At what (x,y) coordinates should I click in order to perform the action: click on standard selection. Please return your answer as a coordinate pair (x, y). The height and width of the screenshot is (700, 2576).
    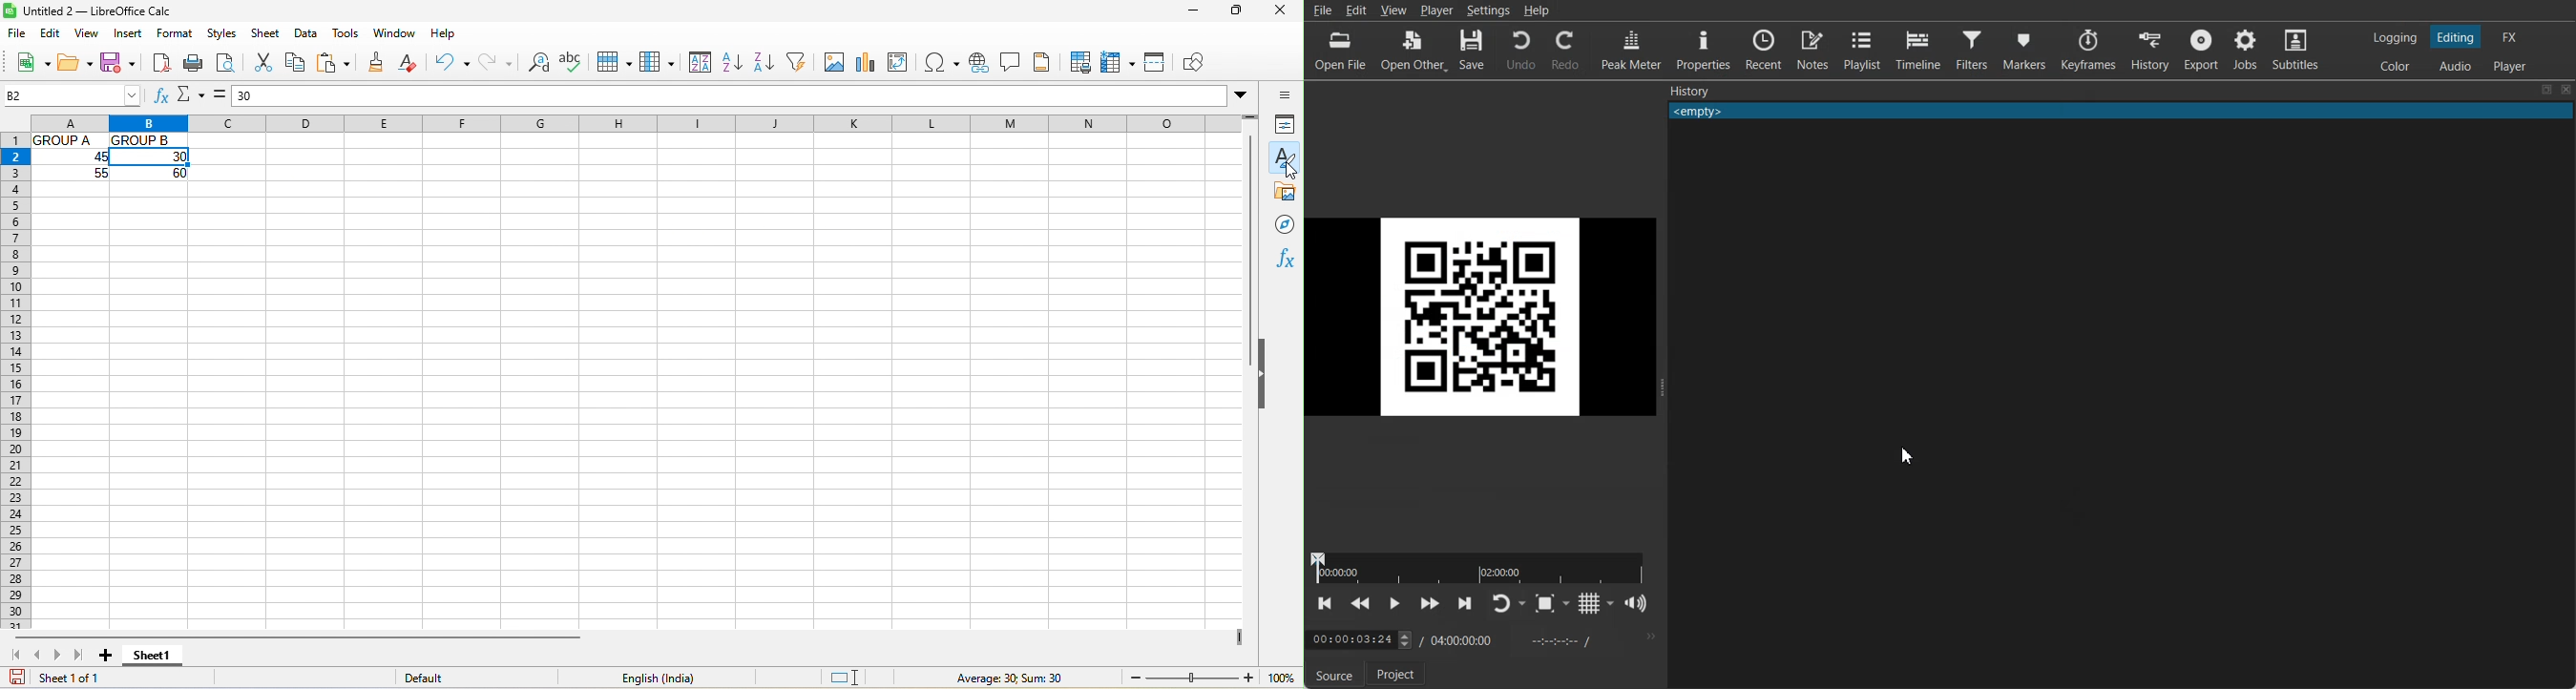
    Looking at the image, I should click on (842, 676).